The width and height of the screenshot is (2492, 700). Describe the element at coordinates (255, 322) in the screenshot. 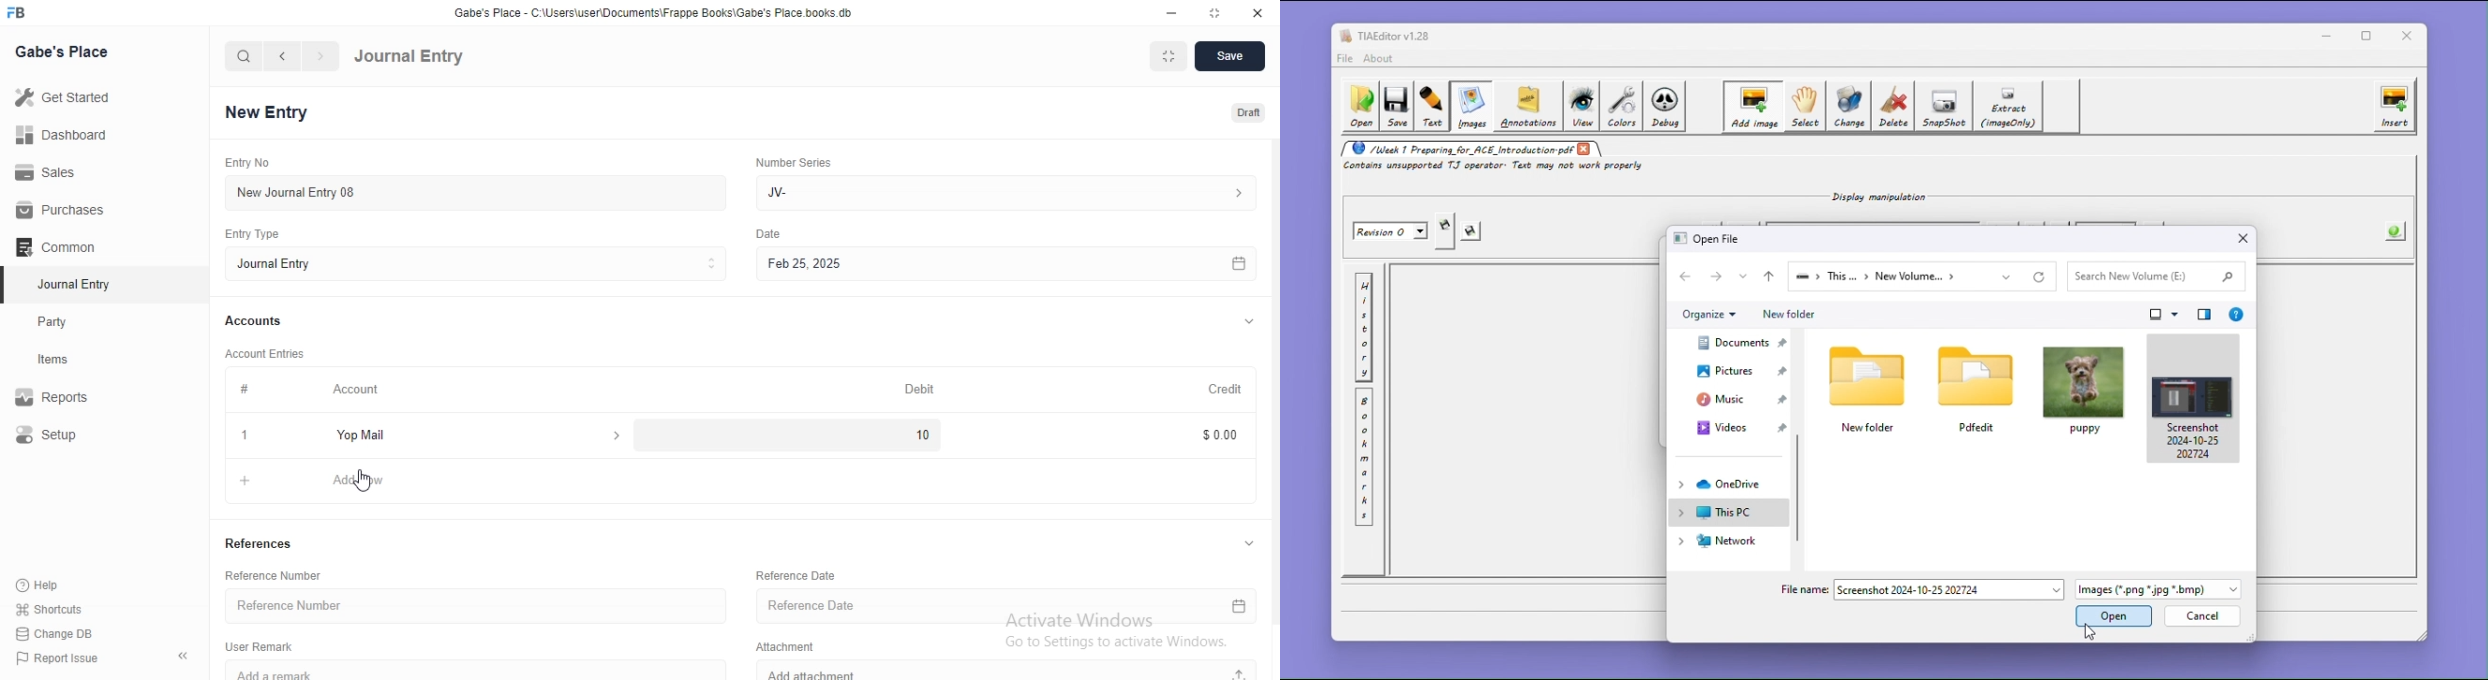

I see `Accounts` at that location.